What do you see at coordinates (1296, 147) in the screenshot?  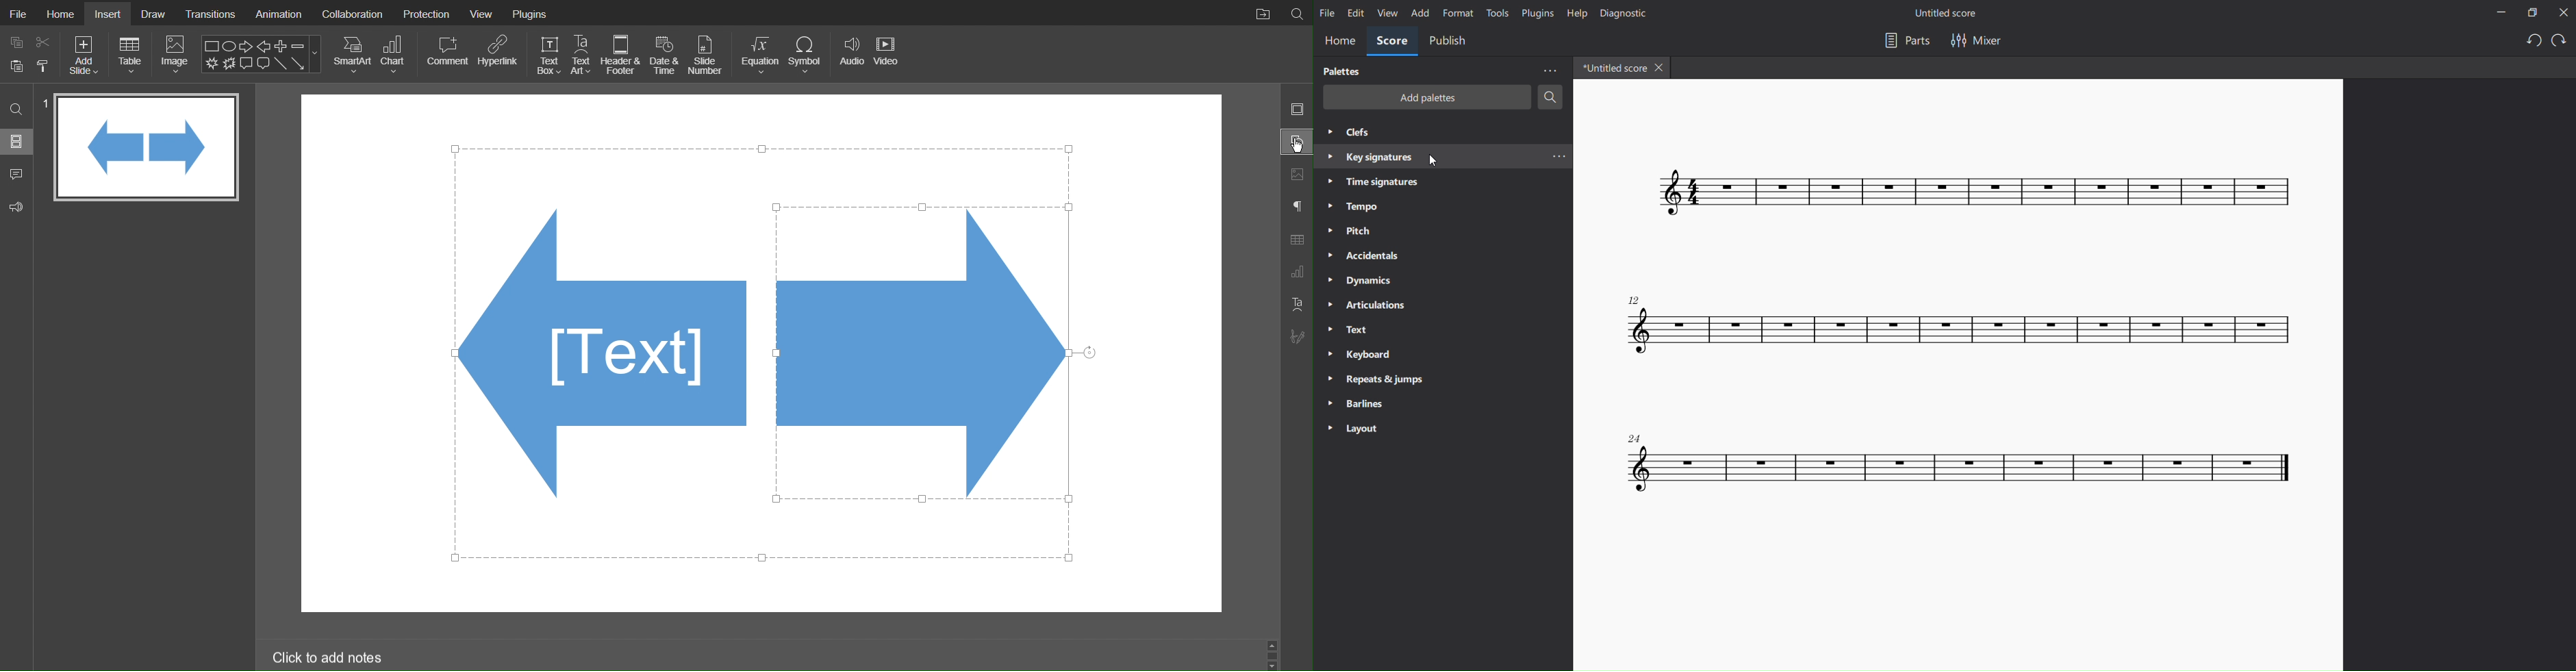 I see `cursor` at bounding box center [1296, 147].